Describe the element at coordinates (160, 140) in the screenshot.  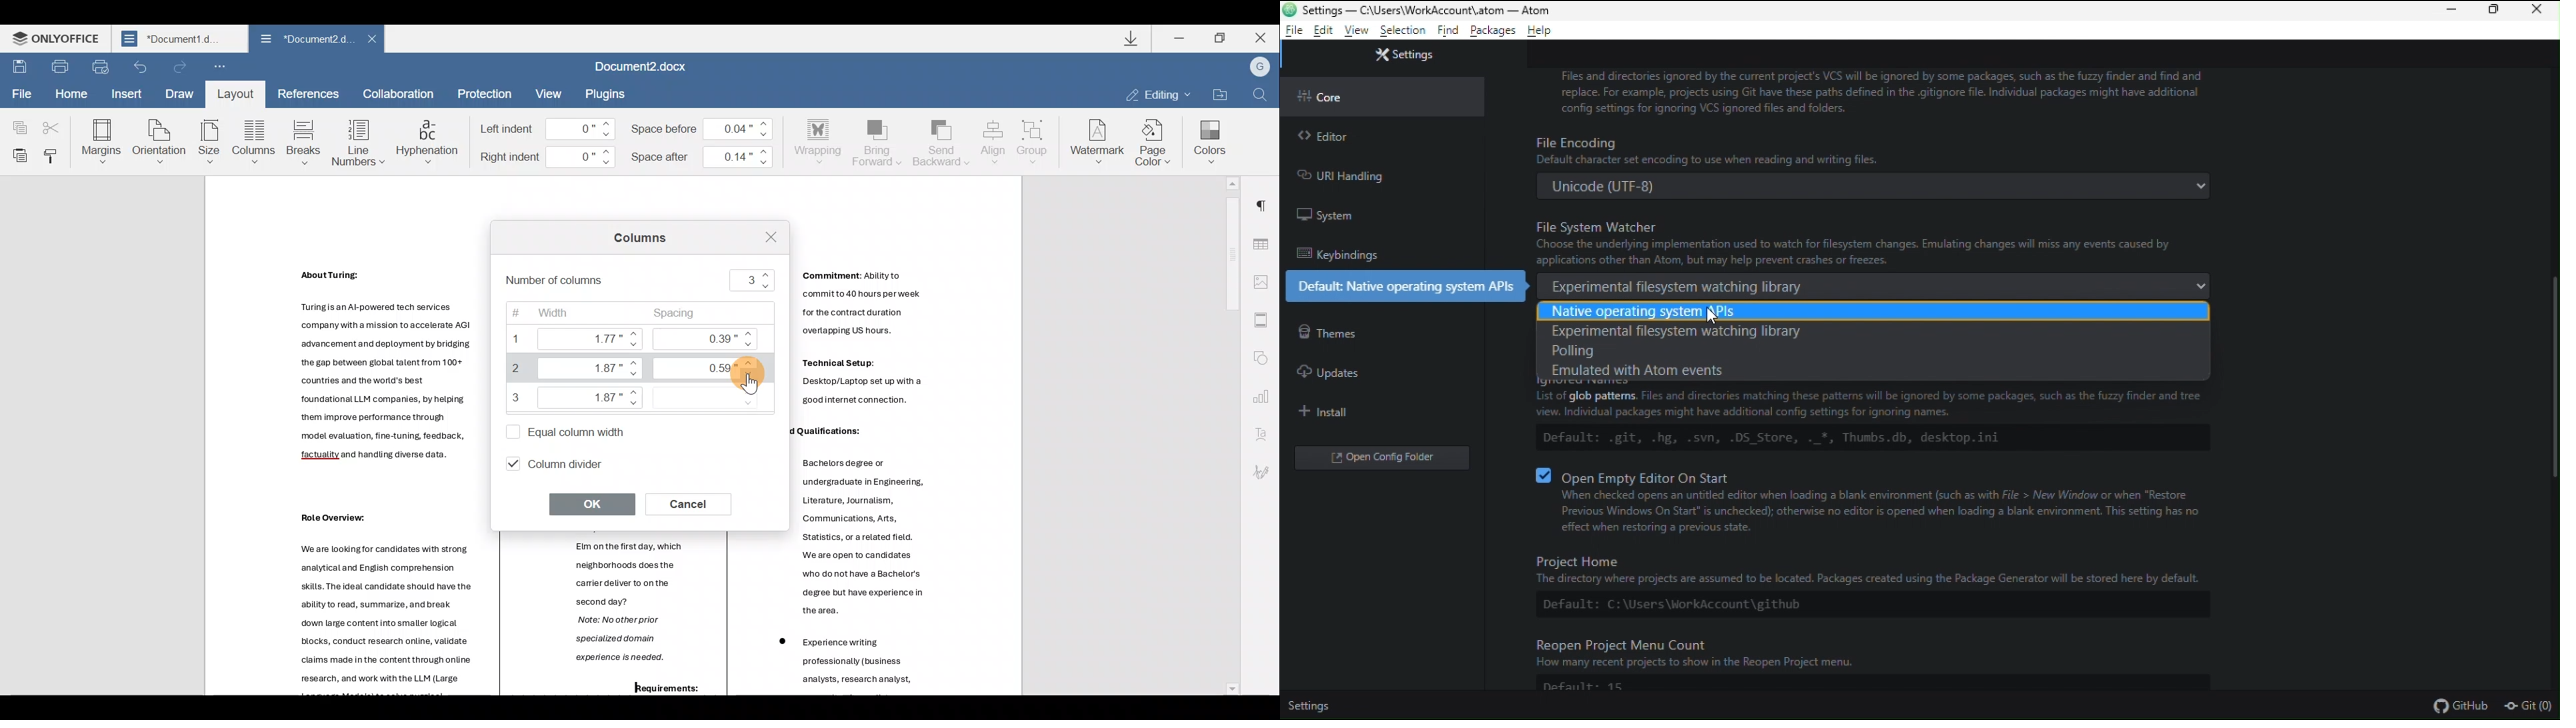
I see `Orientation` at that location.